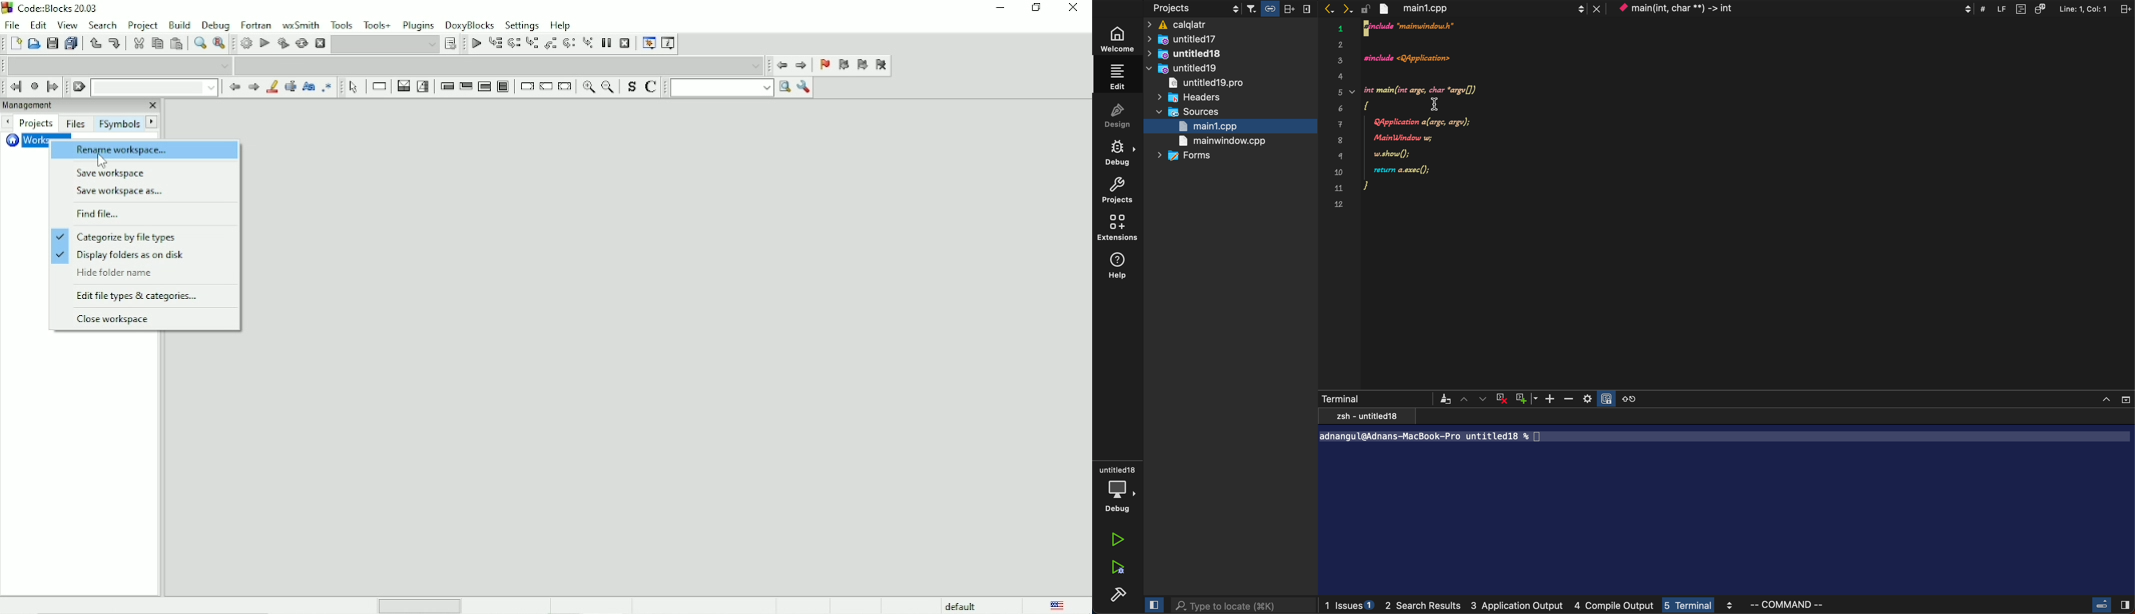 This screenshot has height=616, width=2156. I want to click on Debug, so click(216, 24).